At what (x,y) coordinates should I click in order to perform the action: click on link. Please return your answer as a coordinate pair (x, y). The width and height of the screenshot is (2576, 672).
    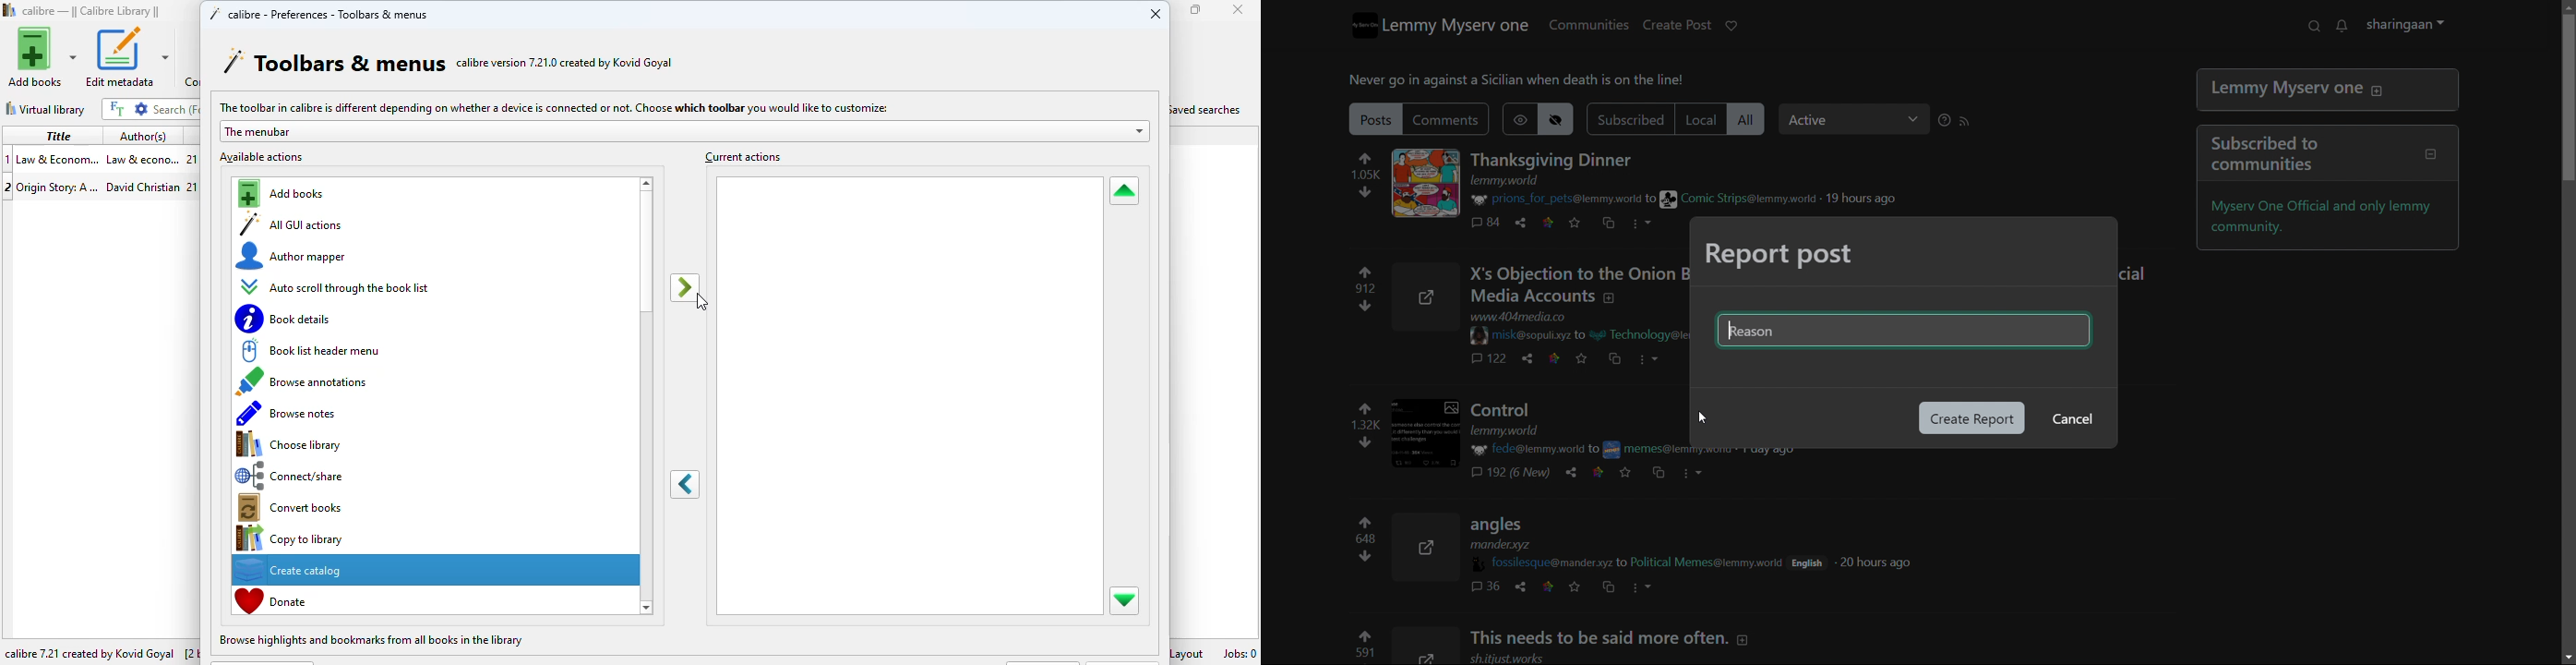
    Looking at the image, I should click on (1602, 471).